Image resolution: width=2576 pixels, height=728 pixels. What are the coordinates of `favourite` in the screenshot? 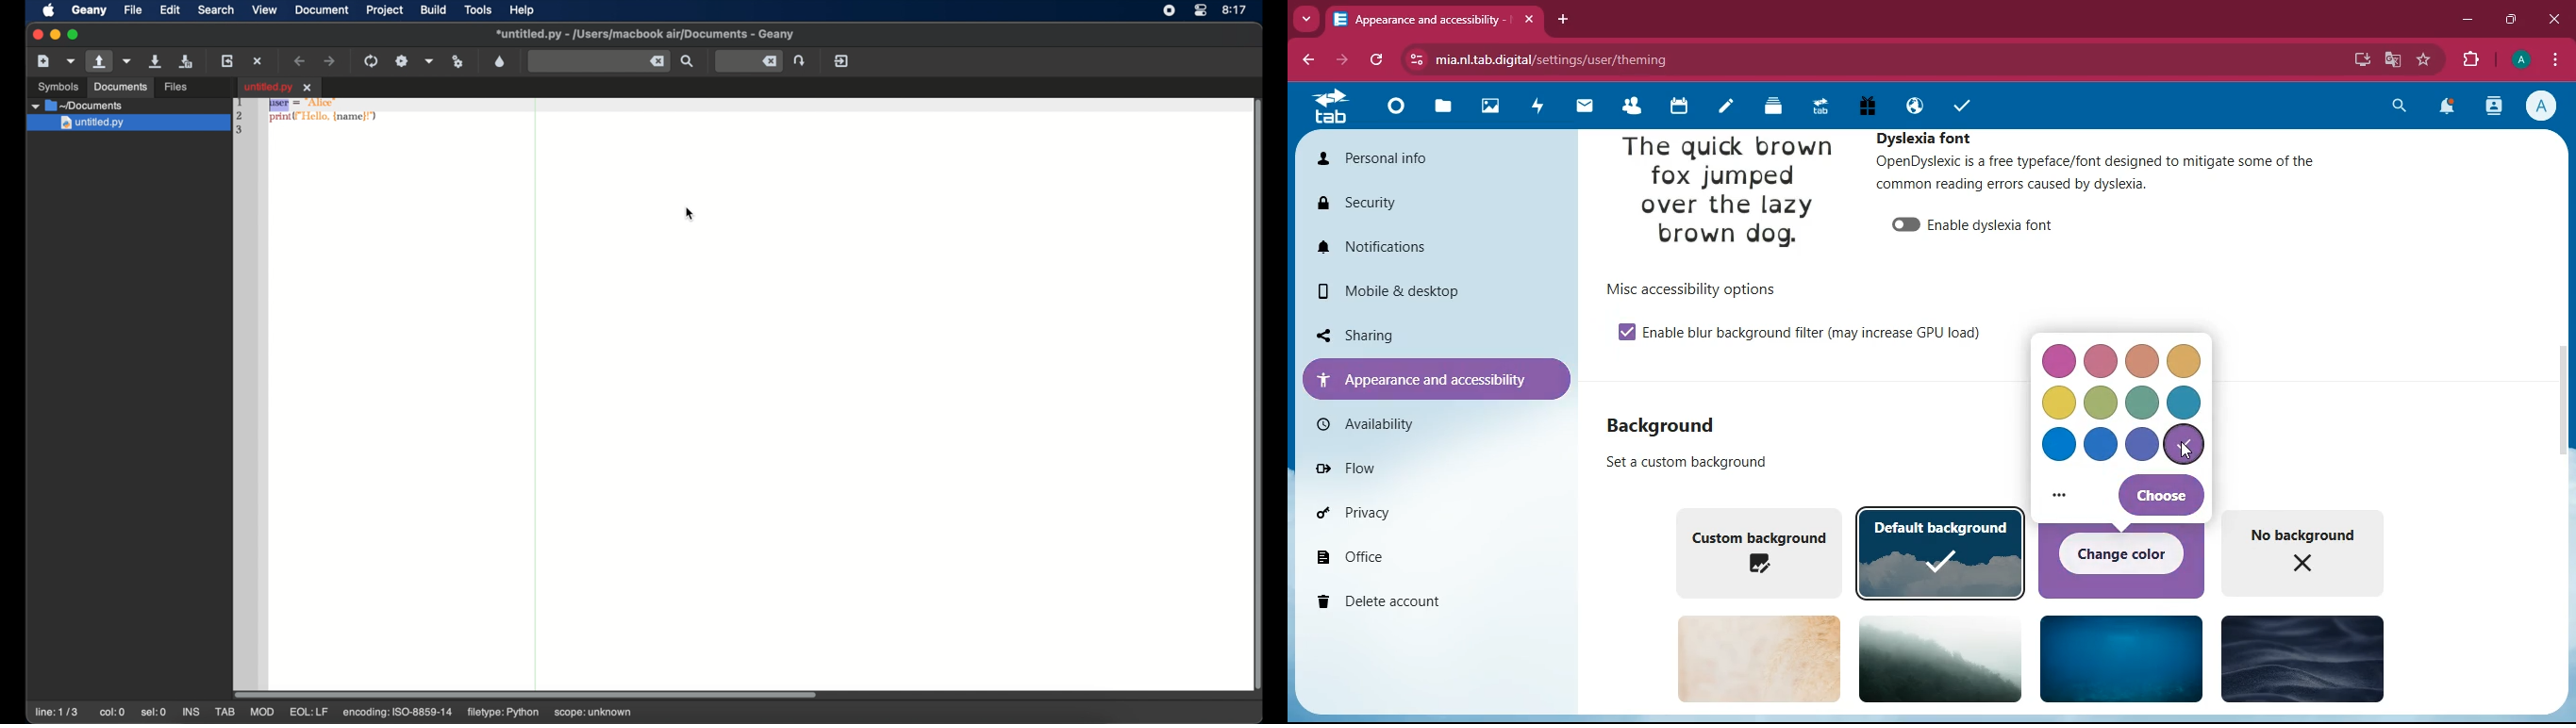 It's located at (2424, 59).